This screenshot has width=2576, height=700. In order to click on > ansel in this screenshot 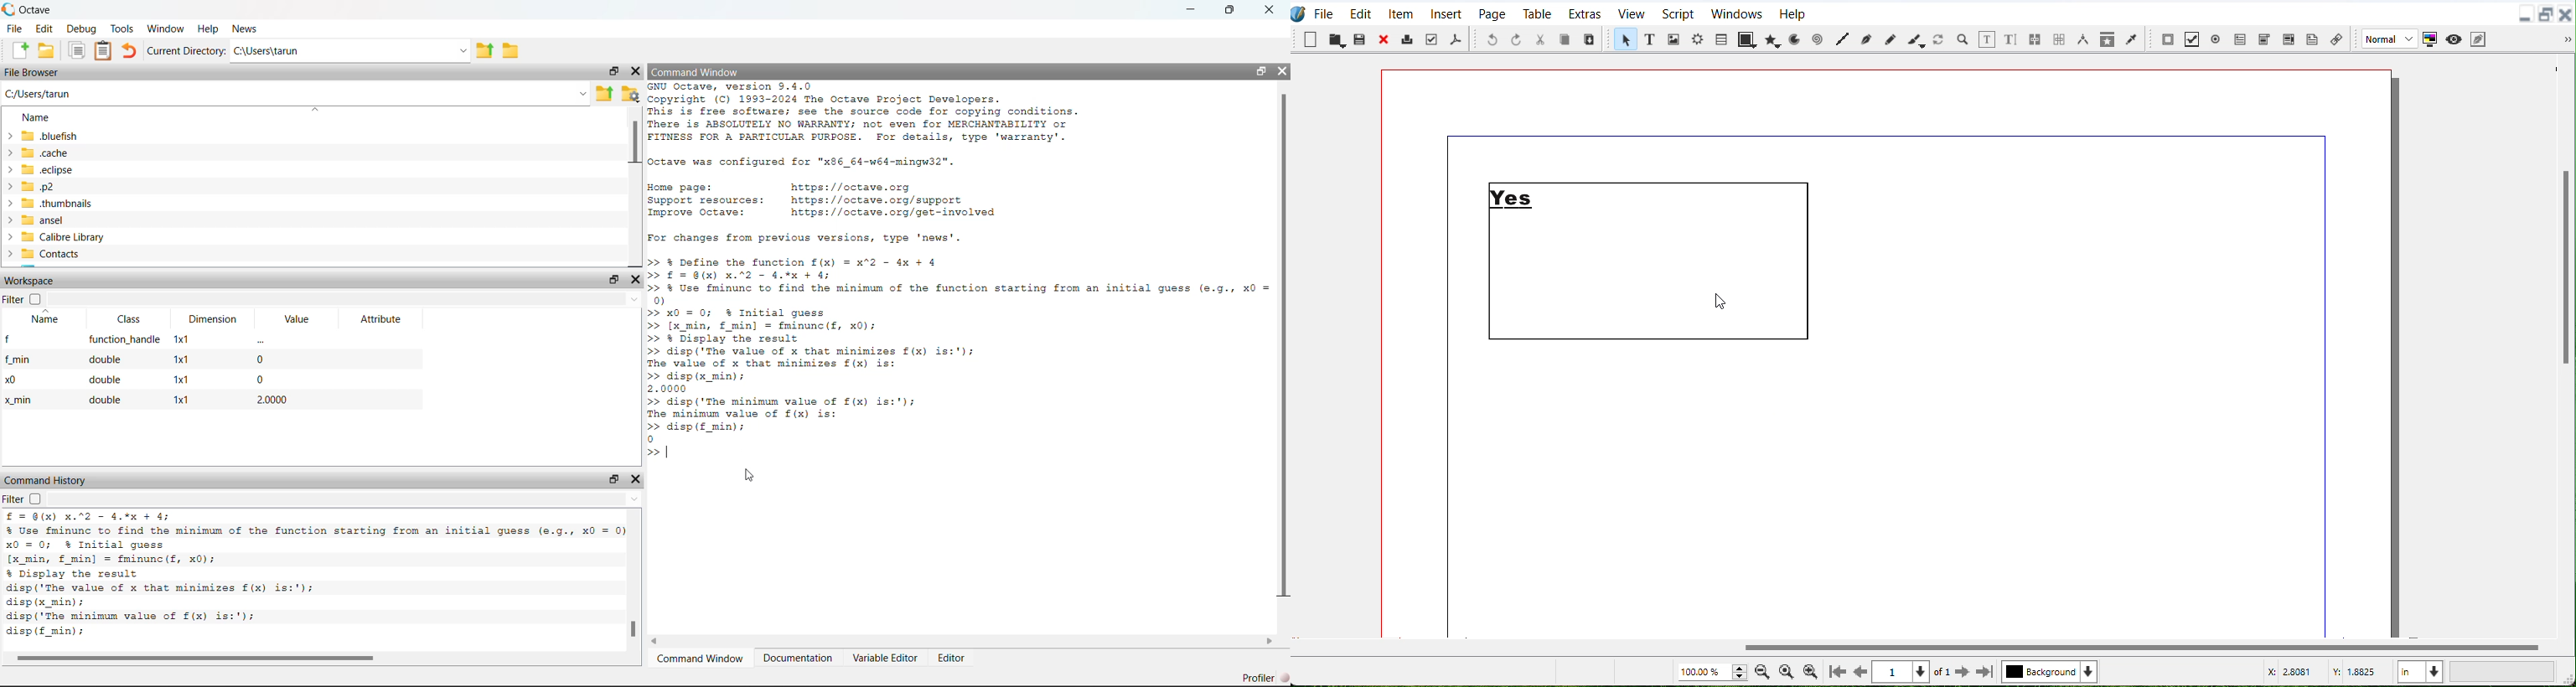, I will do `click(40, 219)`.